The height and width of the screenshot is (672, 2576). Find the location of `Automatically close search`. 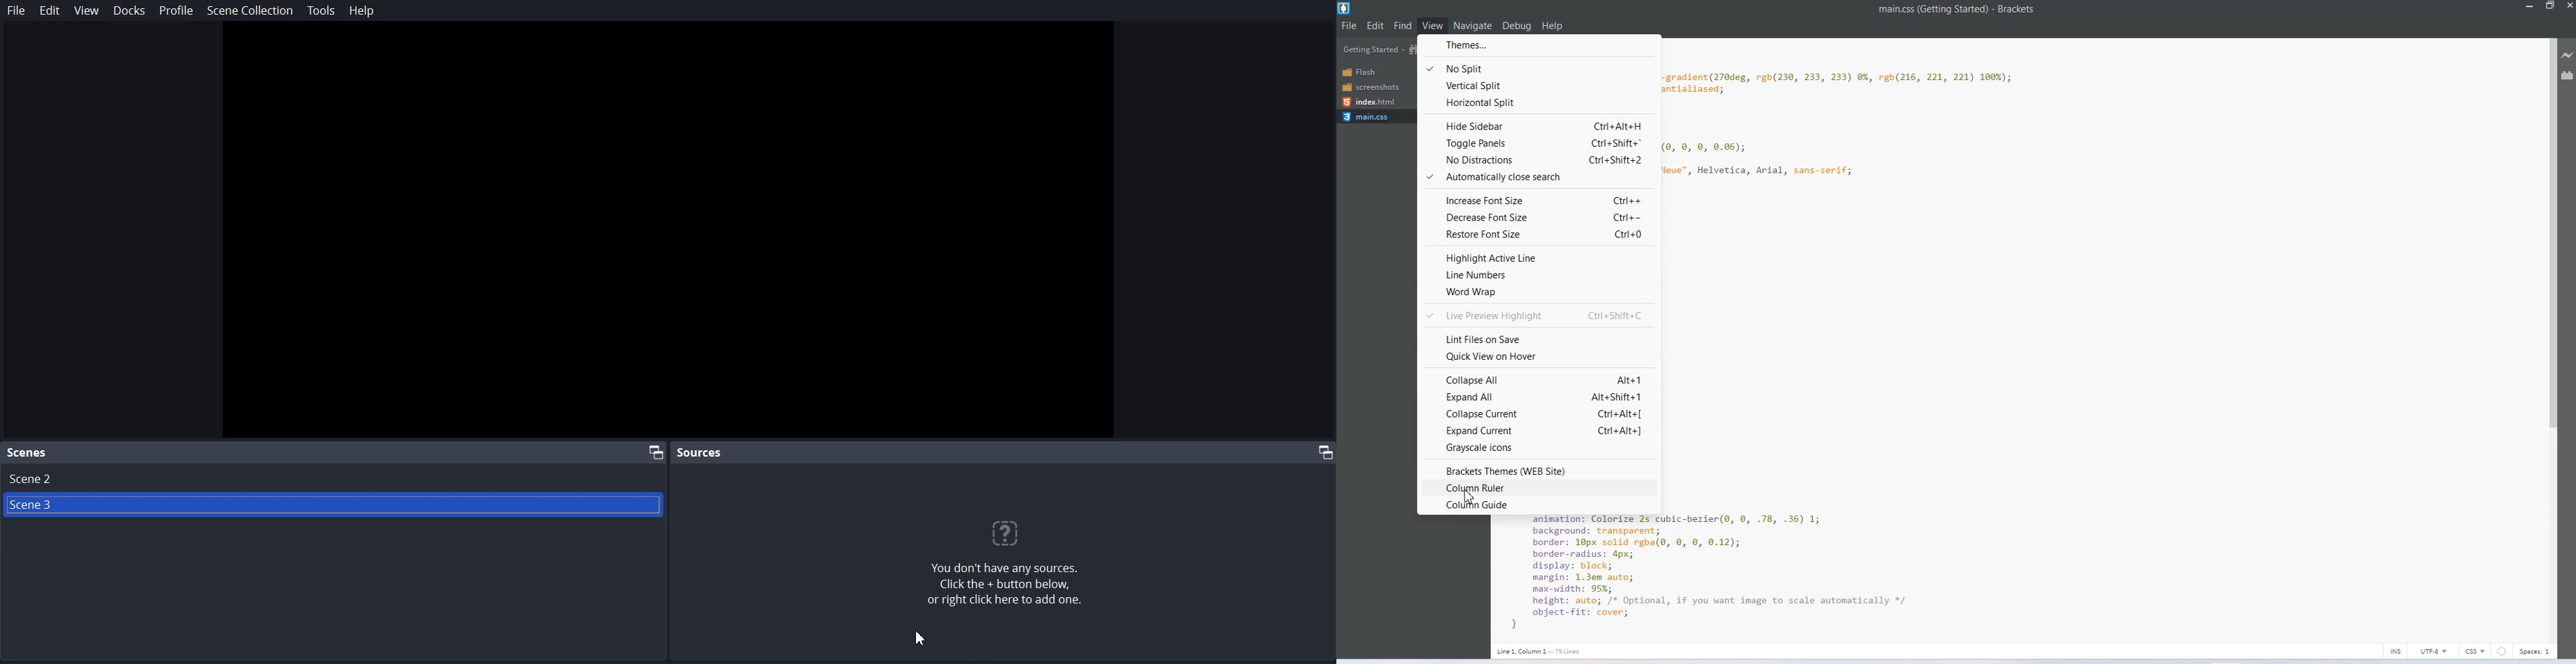

Automatically close search is located at coordinates (1537, 177).